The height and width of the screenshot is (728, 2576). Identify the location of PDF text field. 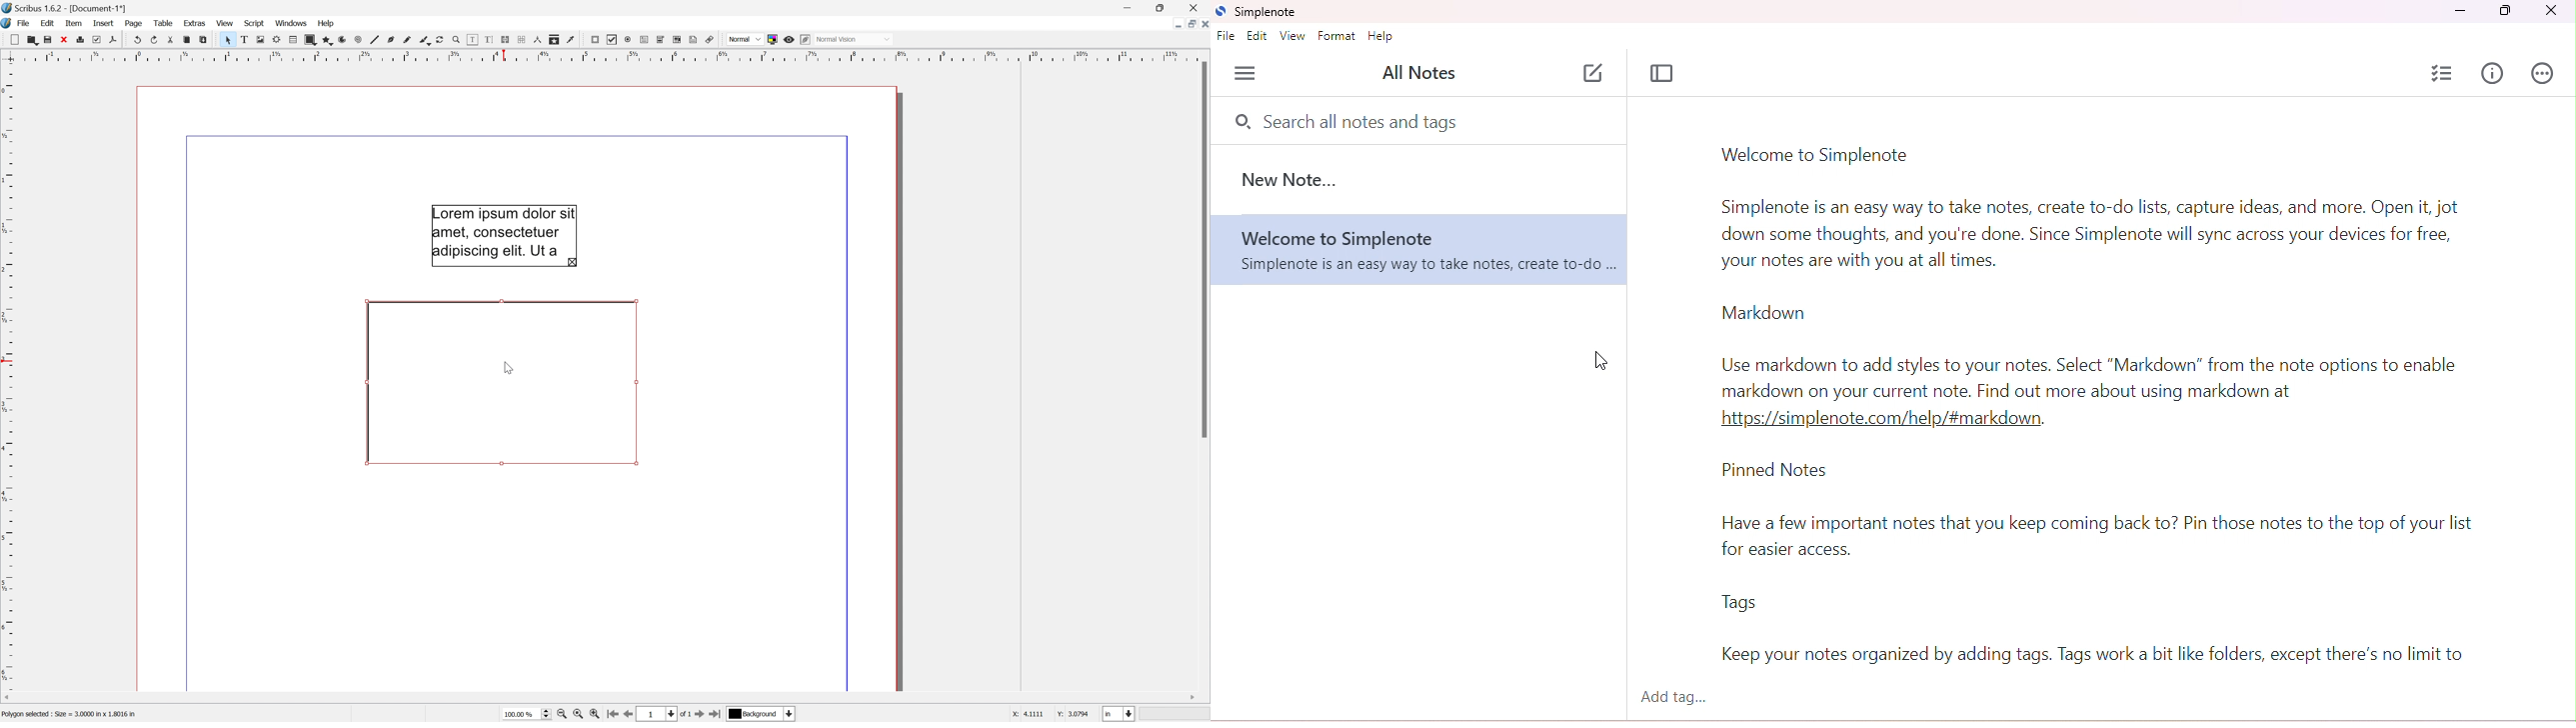
(643, 39).